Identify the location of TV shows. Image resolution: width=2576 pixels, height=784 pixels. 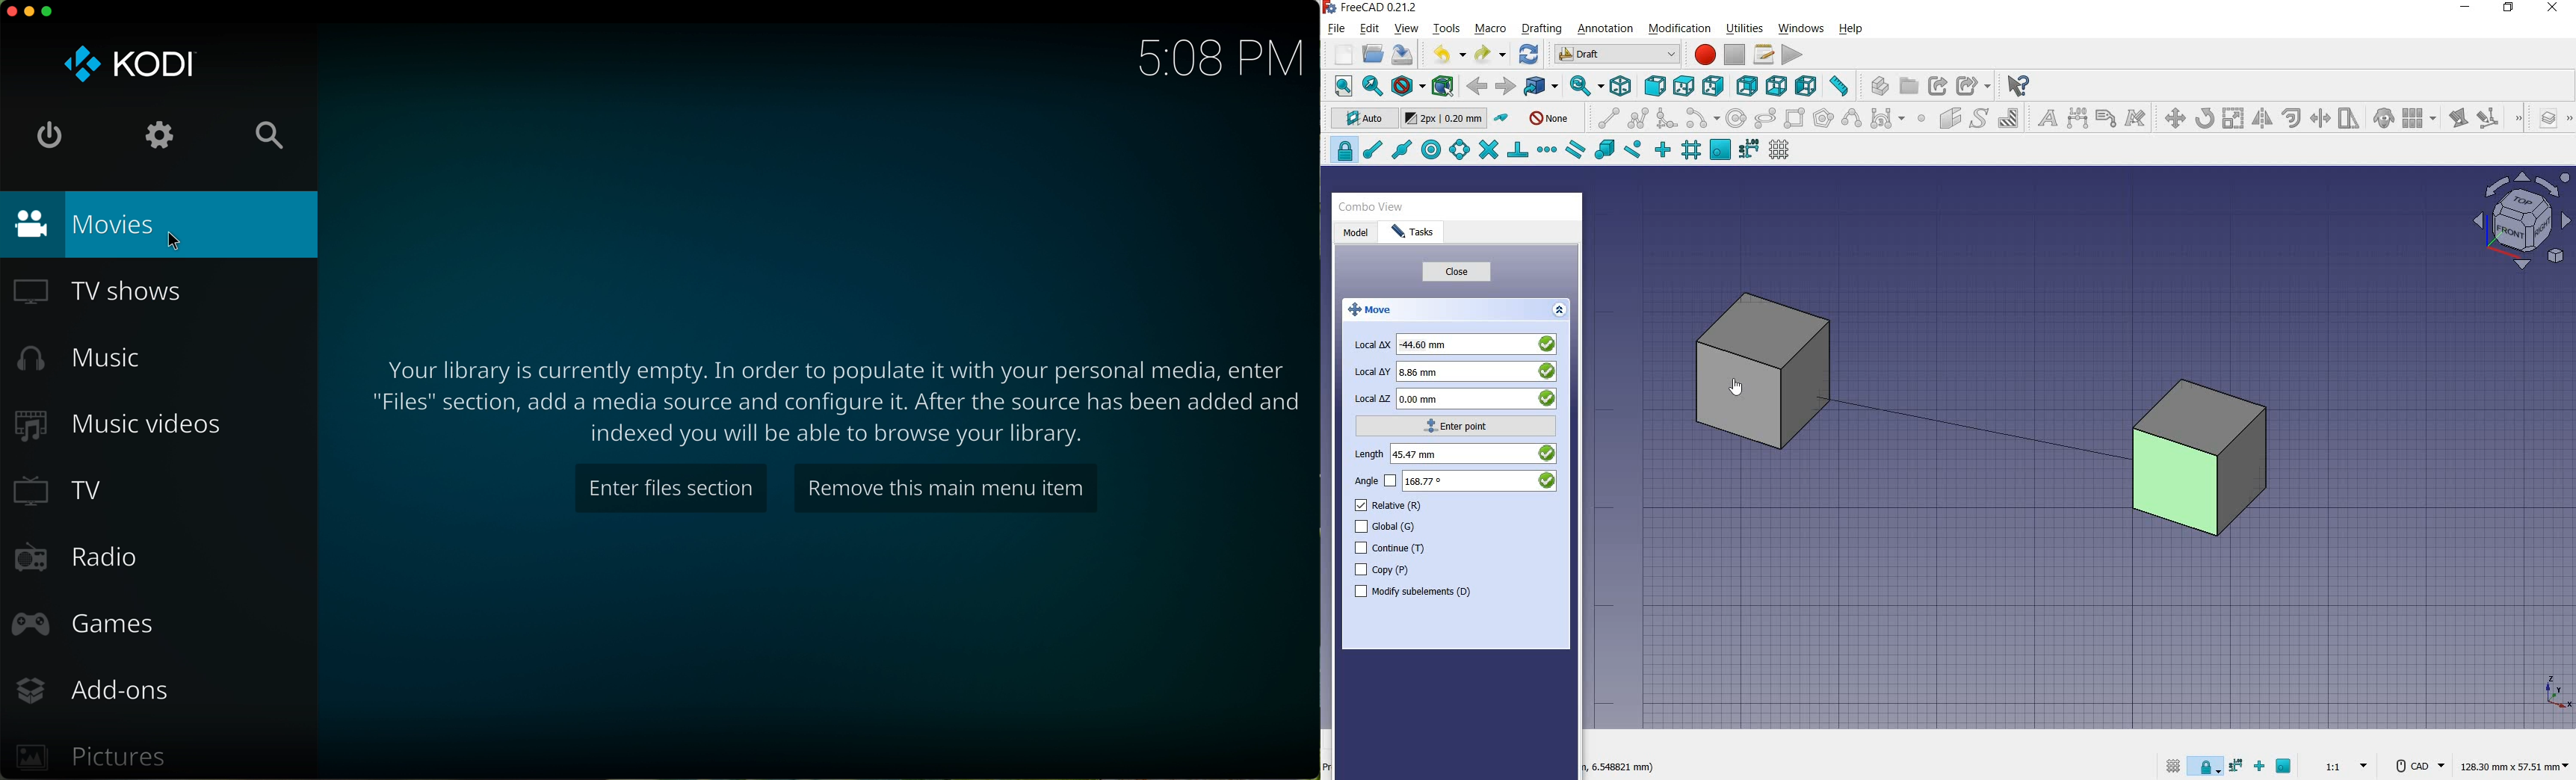
(101, 289).